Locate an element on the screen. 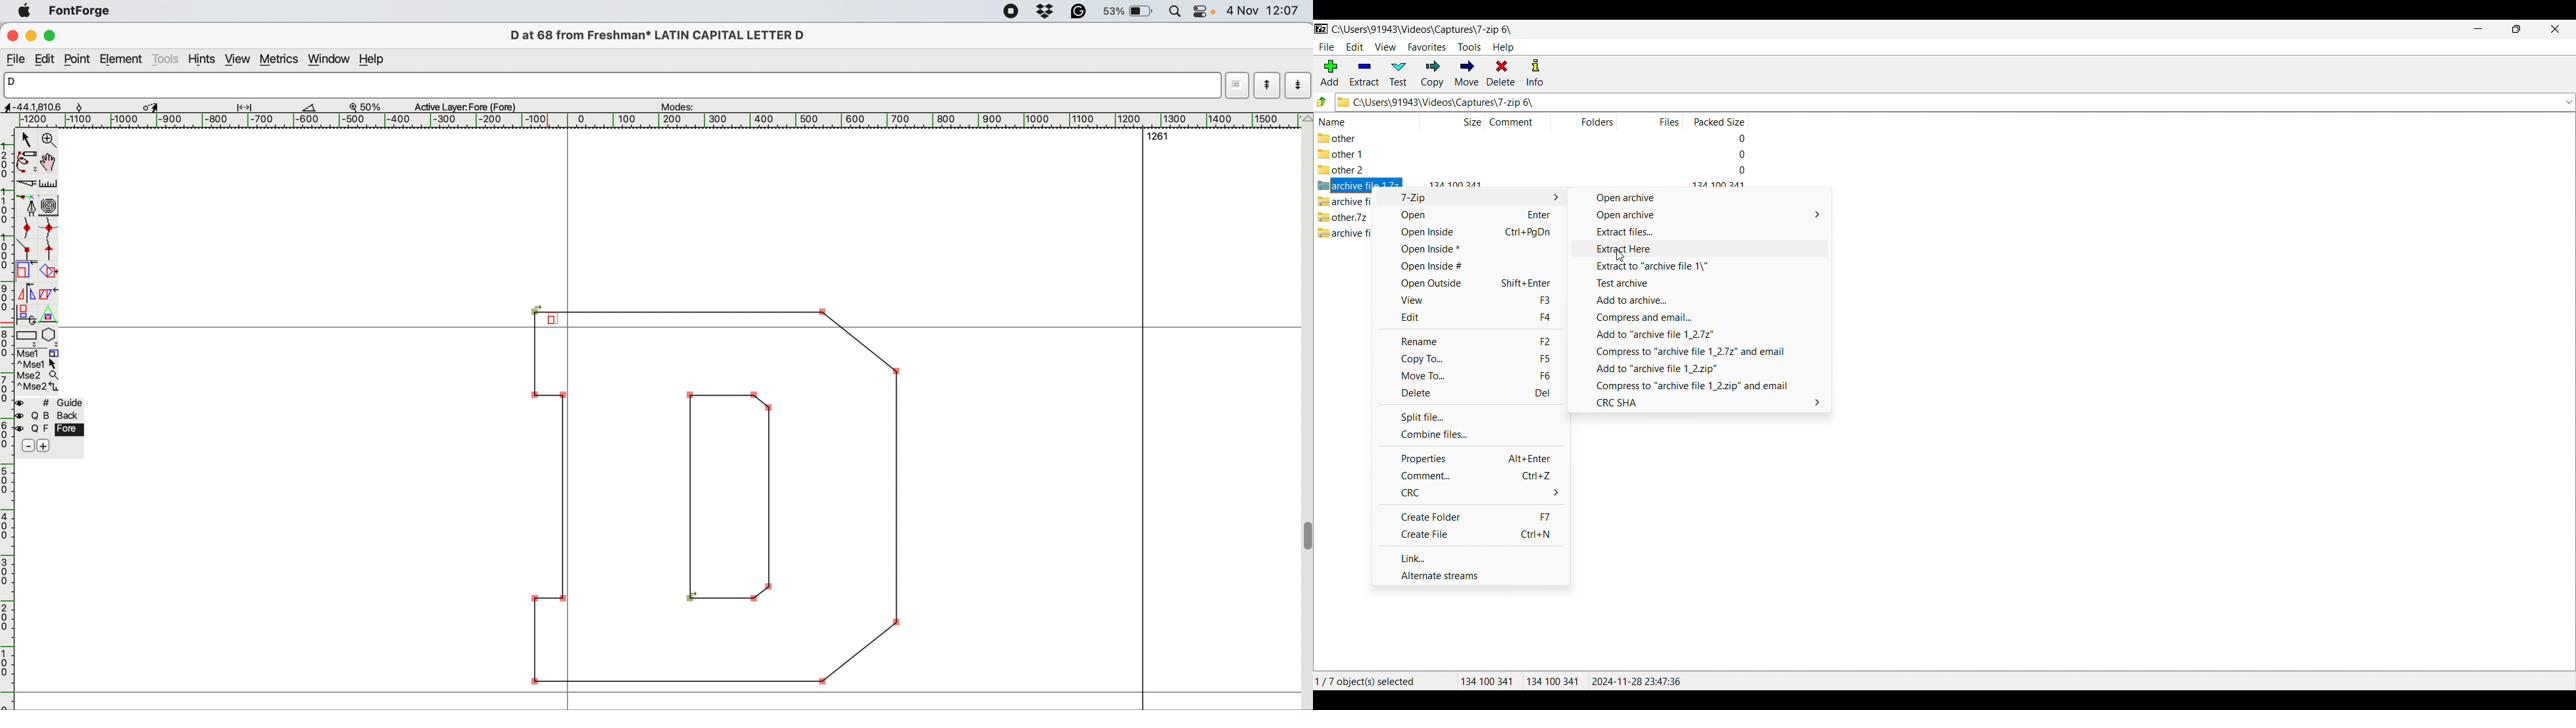 The image size is (2576, 728). archive file.7z is located at coordinates (1344, 201).